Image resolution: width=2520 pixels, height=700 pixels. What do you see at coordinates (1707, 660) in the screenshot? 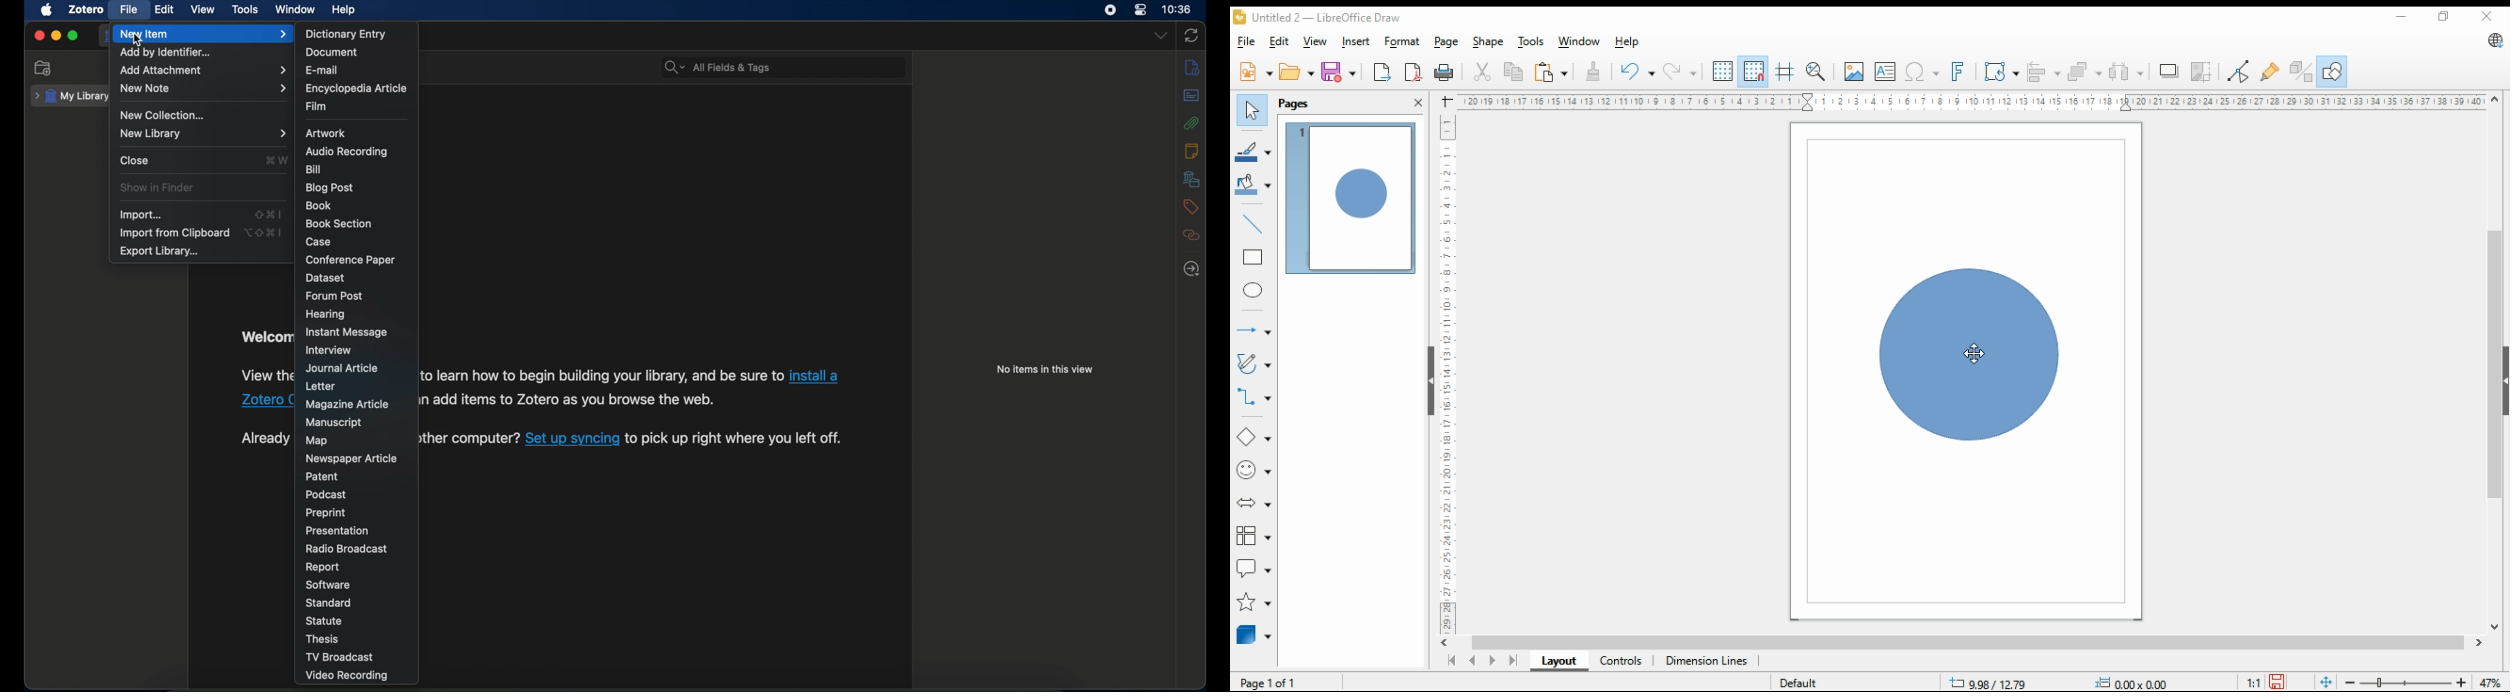
I see `dimension lines` at bounding box center [1707, 660].